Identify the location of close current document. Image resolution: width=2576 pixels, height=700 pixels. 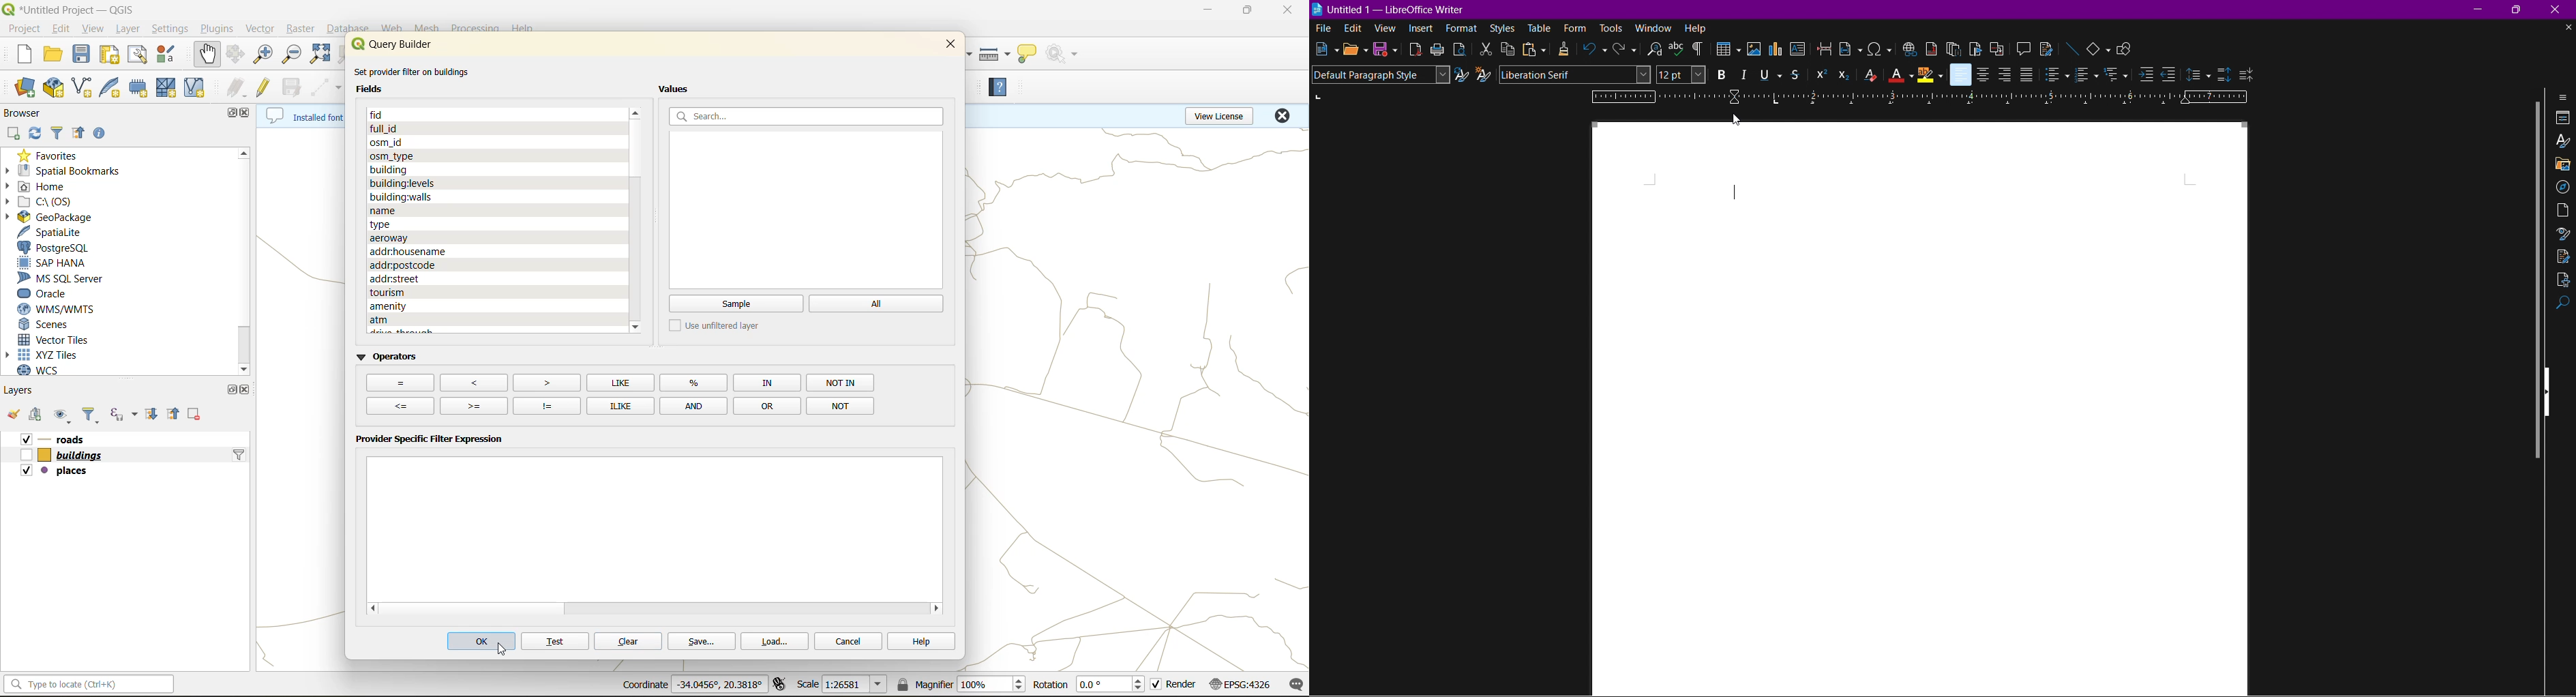
(2568, 28).